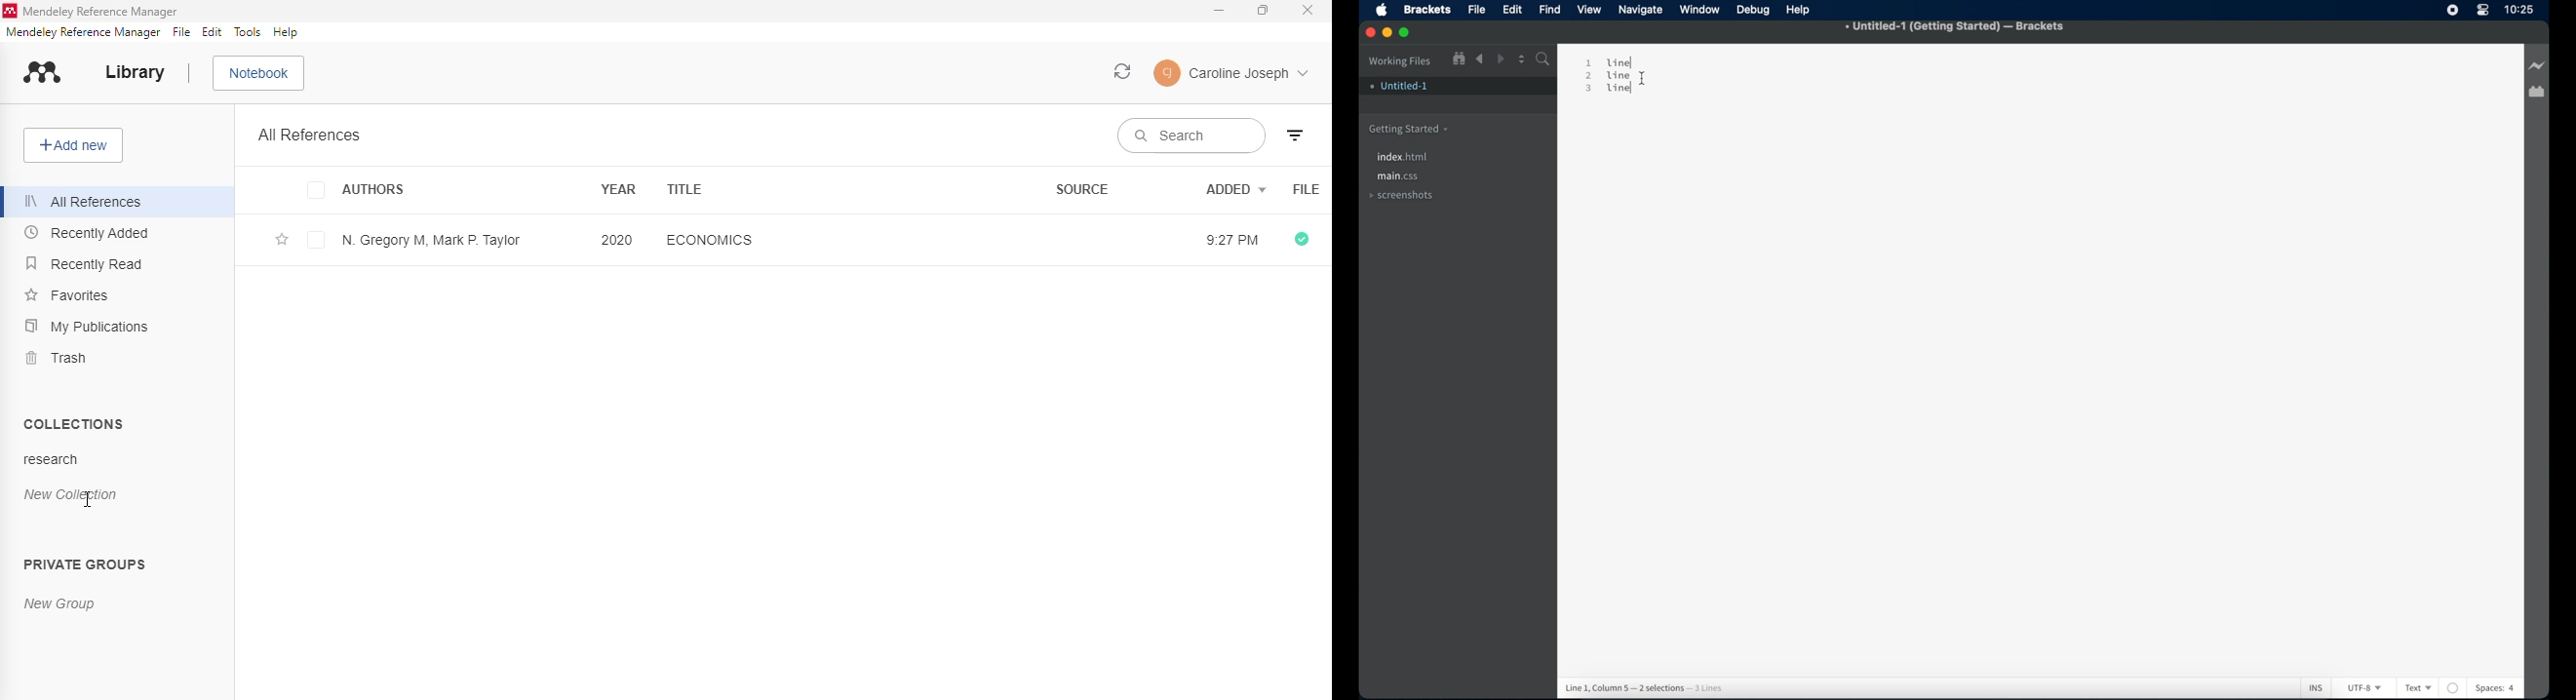 The height and width of the screenshot is (700, 2576). Describe the element at coordinates (87, 202) in the screenshot. I see `all references` at that location.